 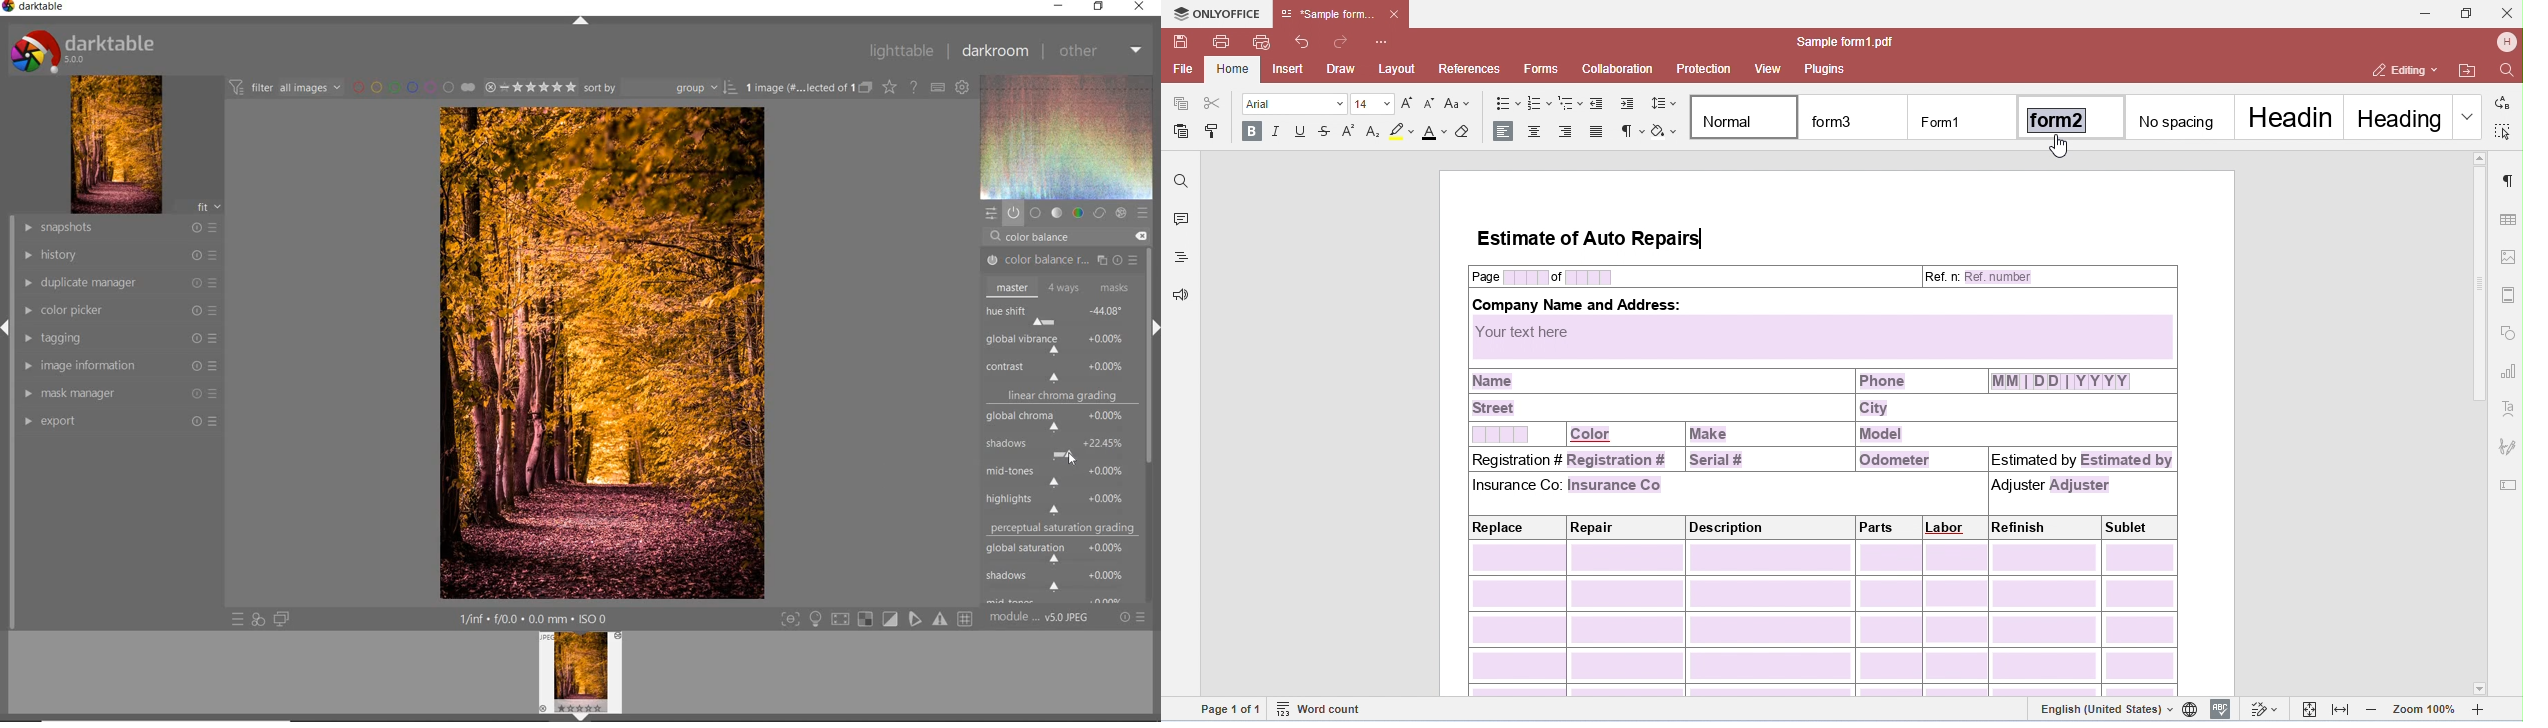 What do you see at coordinates (1100, 214) in the screenshot?
I see `correct` at bounding box center [1100, 214].